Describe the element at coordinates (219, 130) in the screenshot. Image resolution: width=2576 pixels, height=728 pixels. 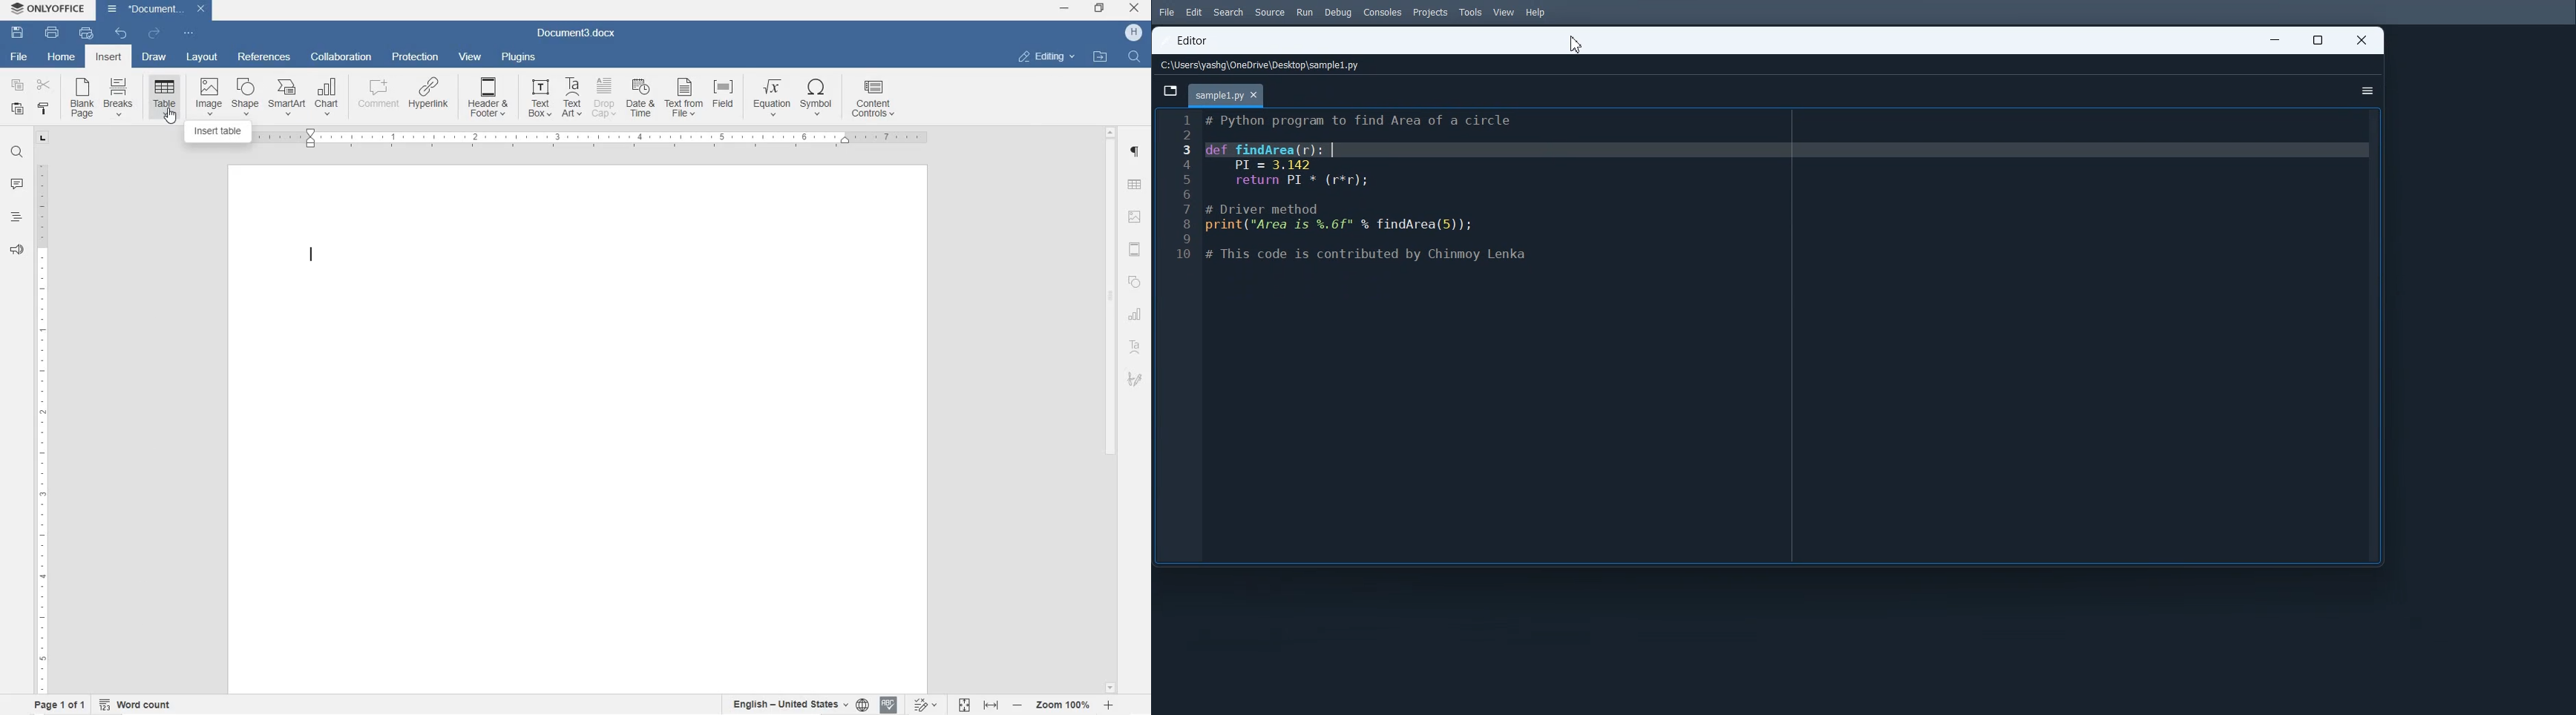
I see `insert table` at that location.